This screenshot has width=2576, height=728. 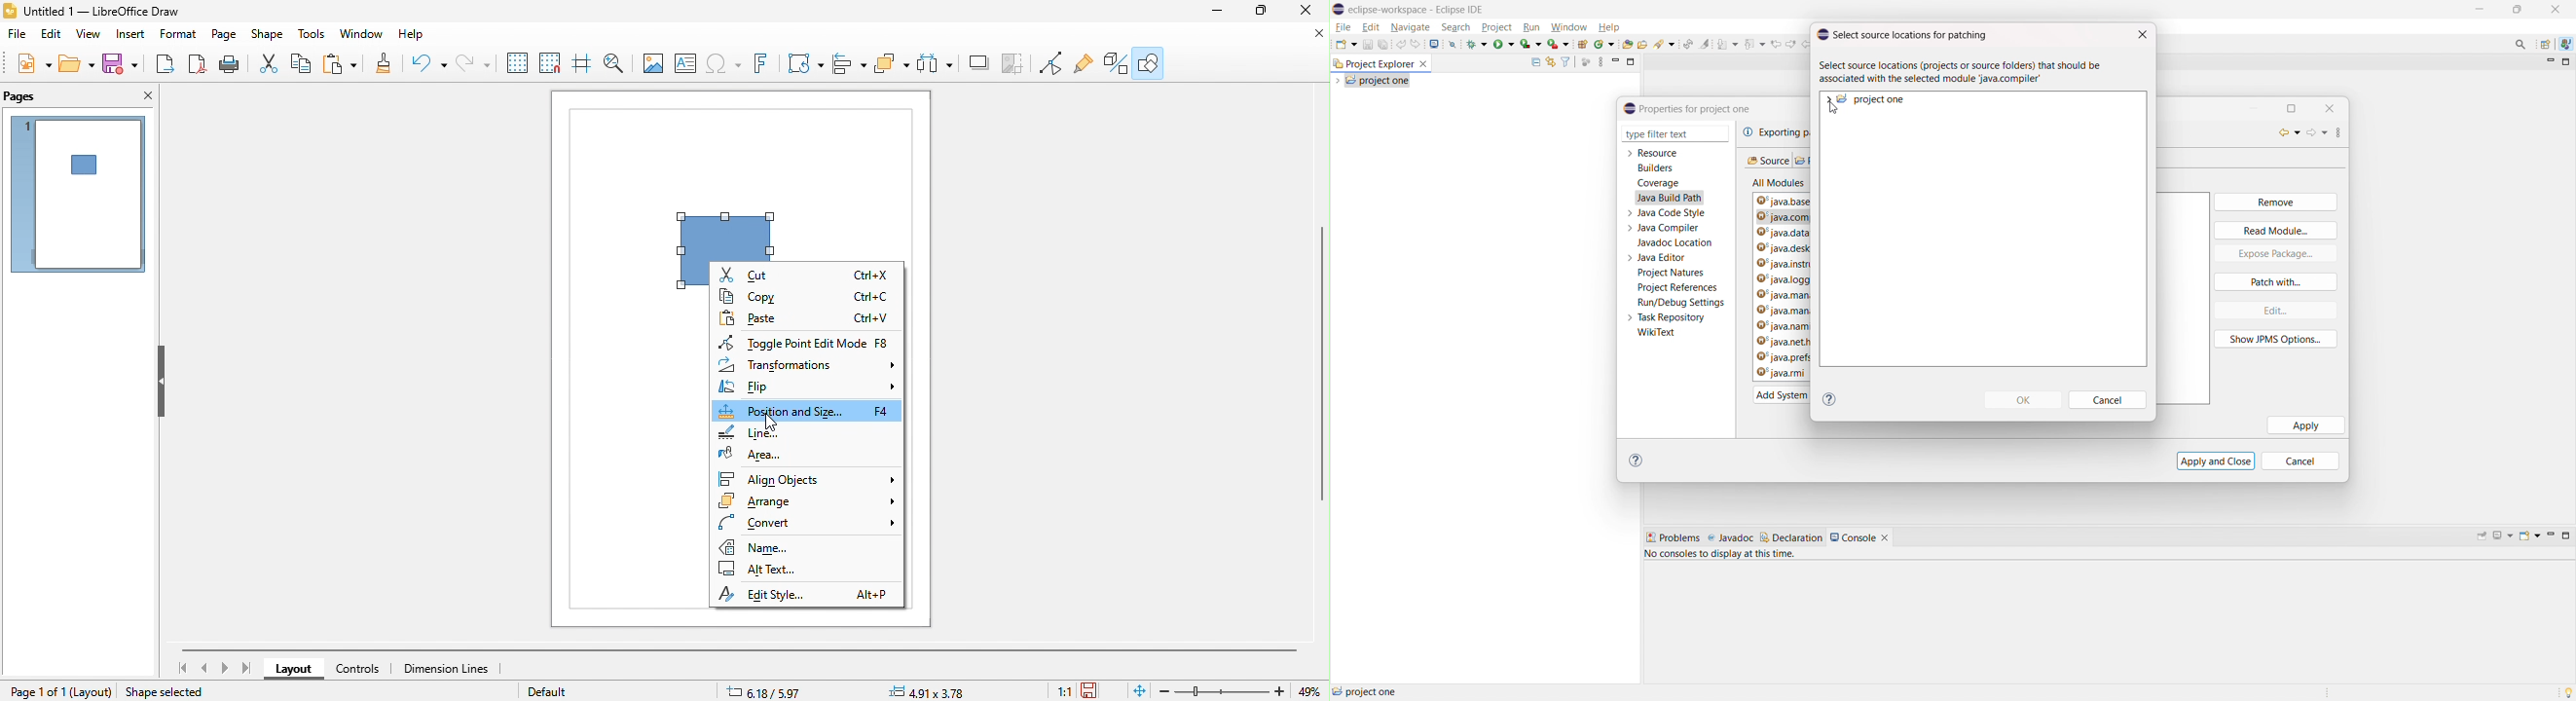 I want to click on maximize, so click(x=1263, y=11).